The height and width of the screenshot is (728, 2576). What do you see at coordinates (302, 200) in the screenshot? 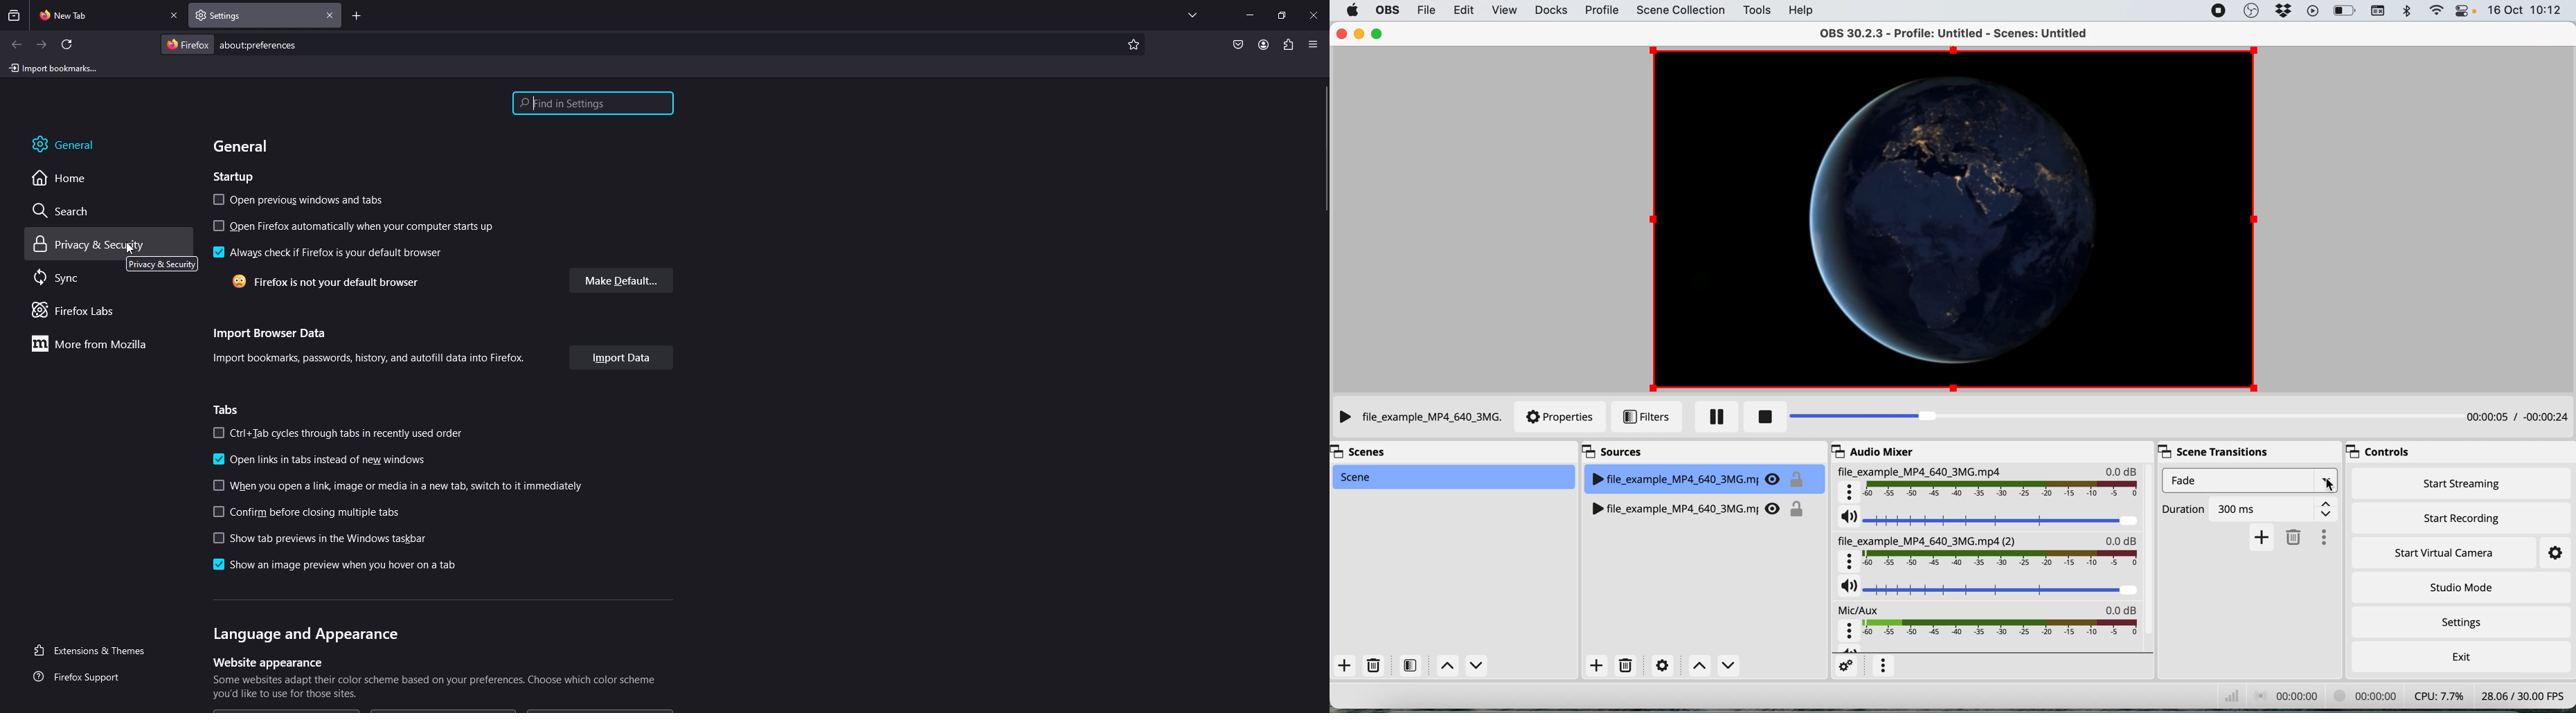
I see `open previous window and tab` at bounding box center [302, 200].